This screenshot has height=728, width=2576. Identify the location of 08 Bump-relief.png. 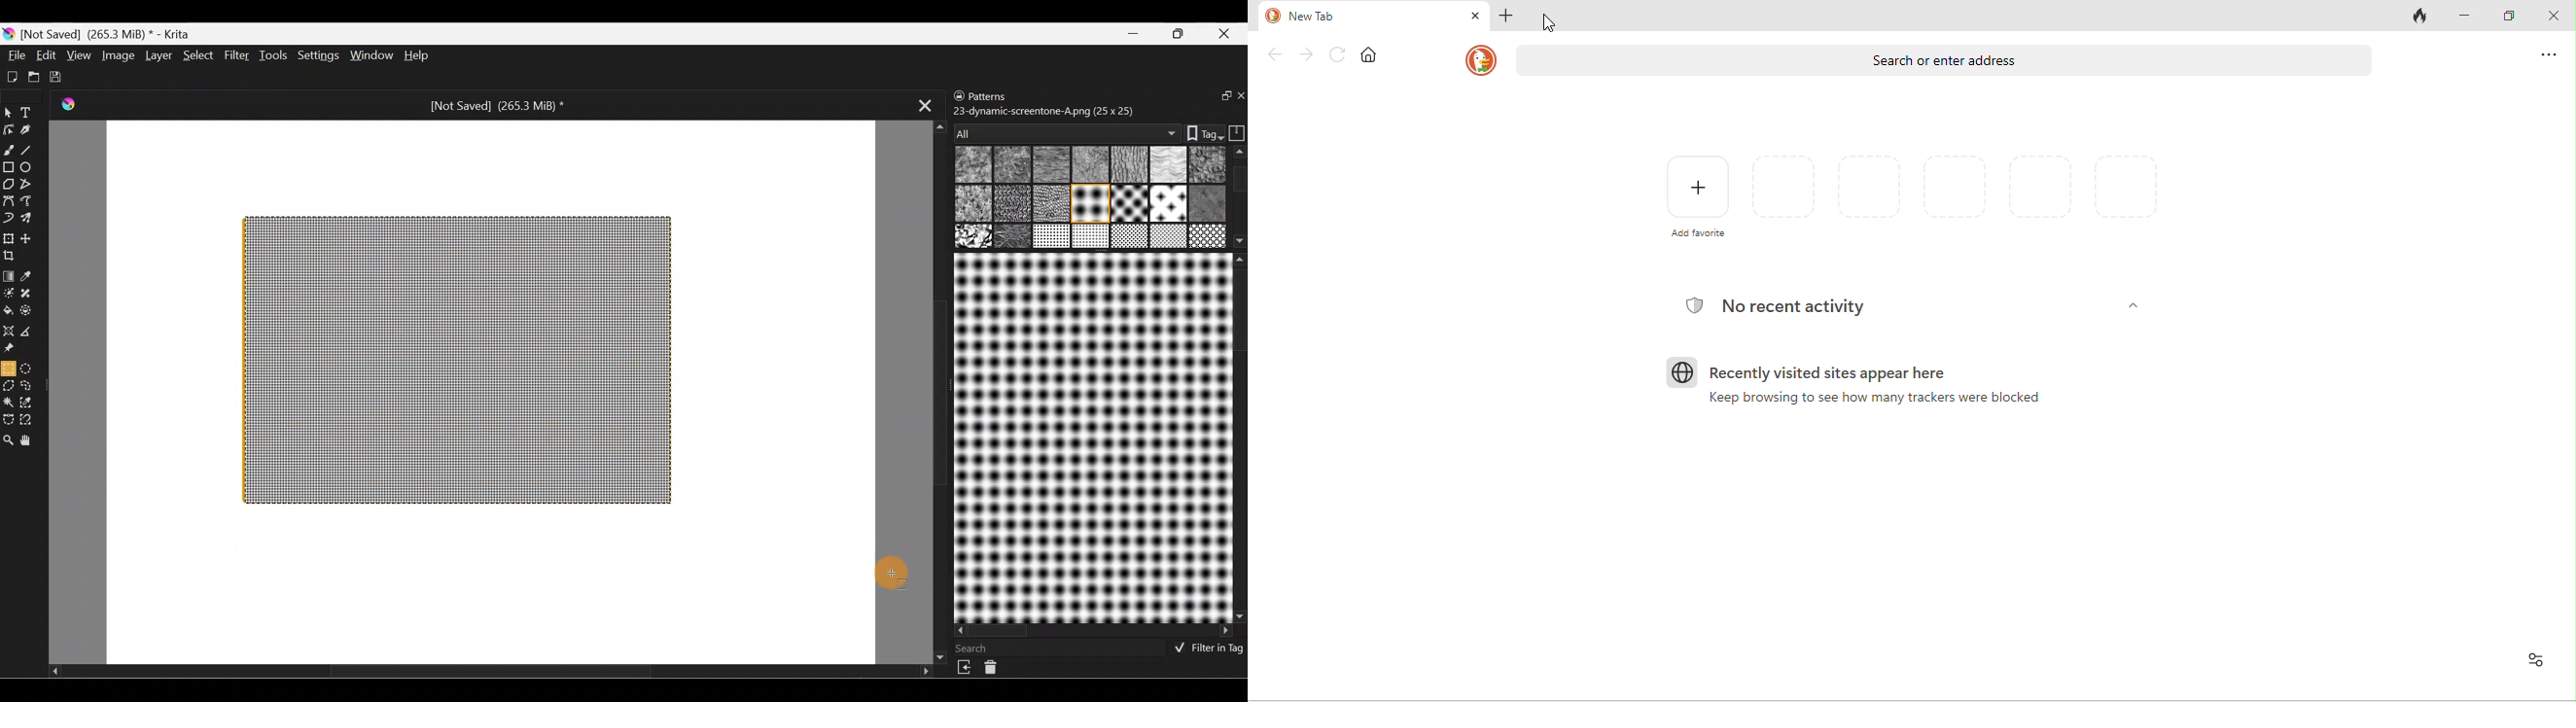
(976, 205).